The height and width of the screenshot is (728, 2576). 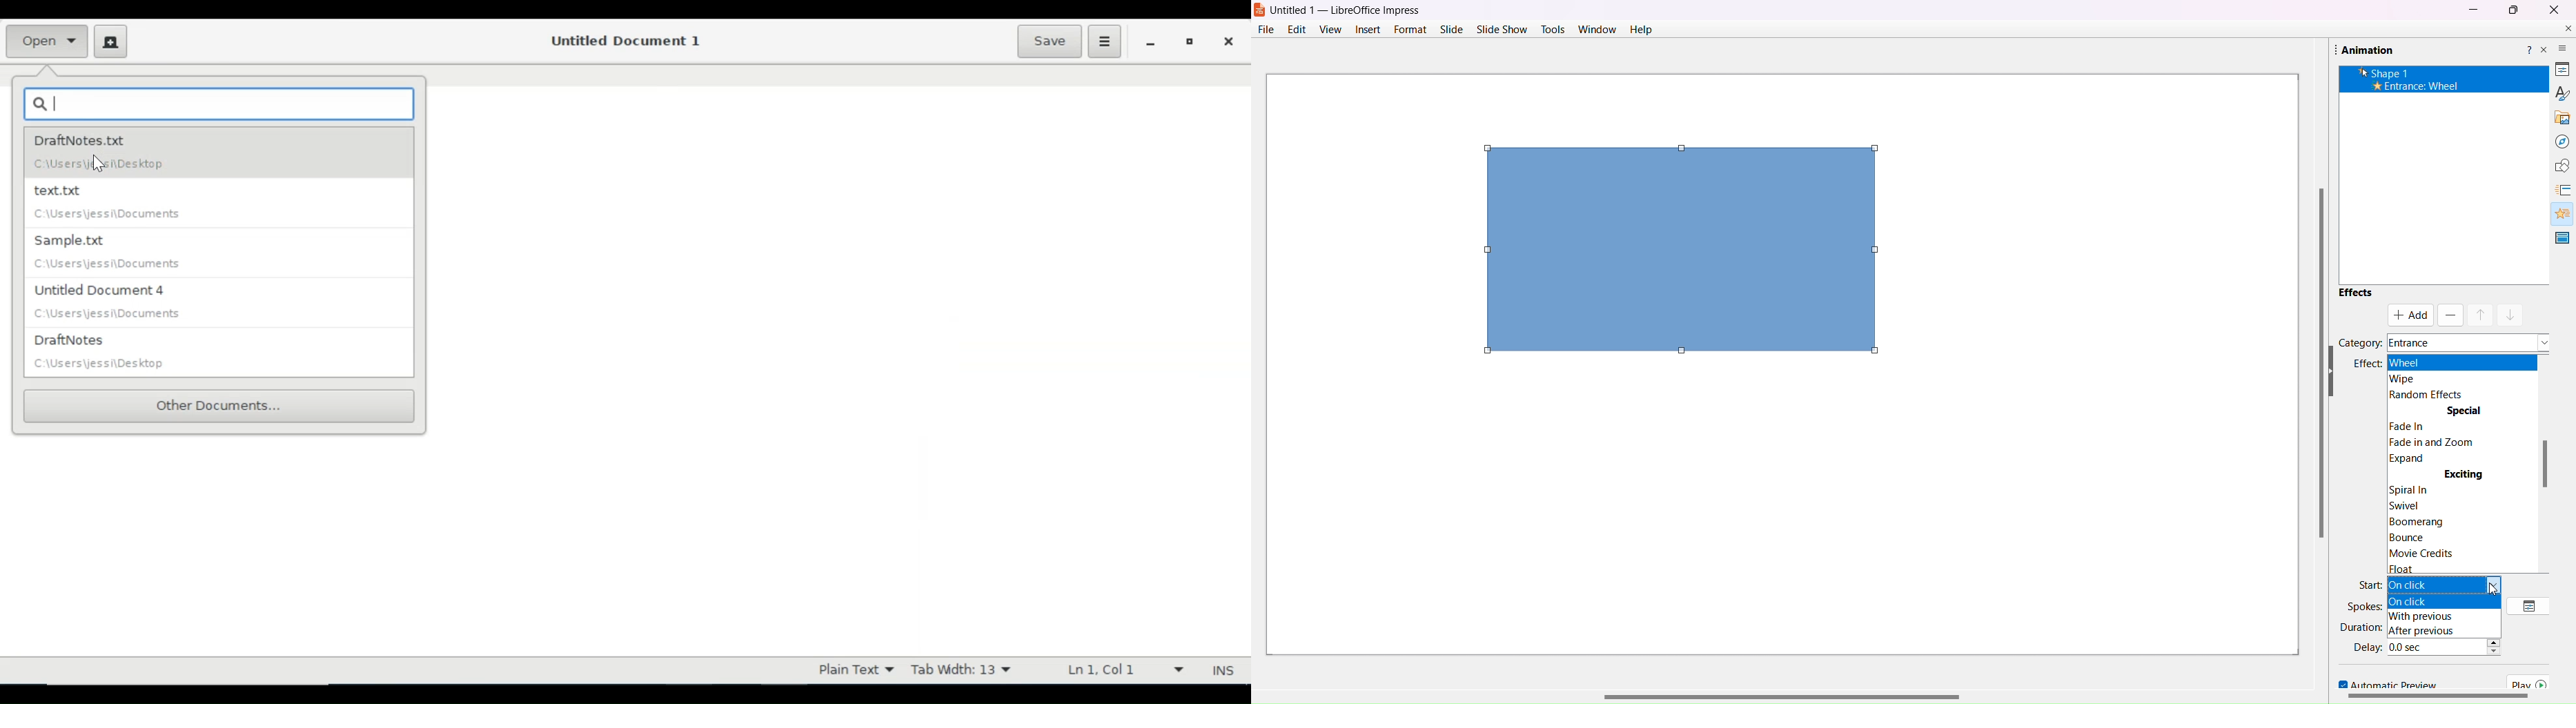 What do you see at coordinates (1366, 29) in the screenshot?
I see `Insert` at bounding box center [1366, 29].